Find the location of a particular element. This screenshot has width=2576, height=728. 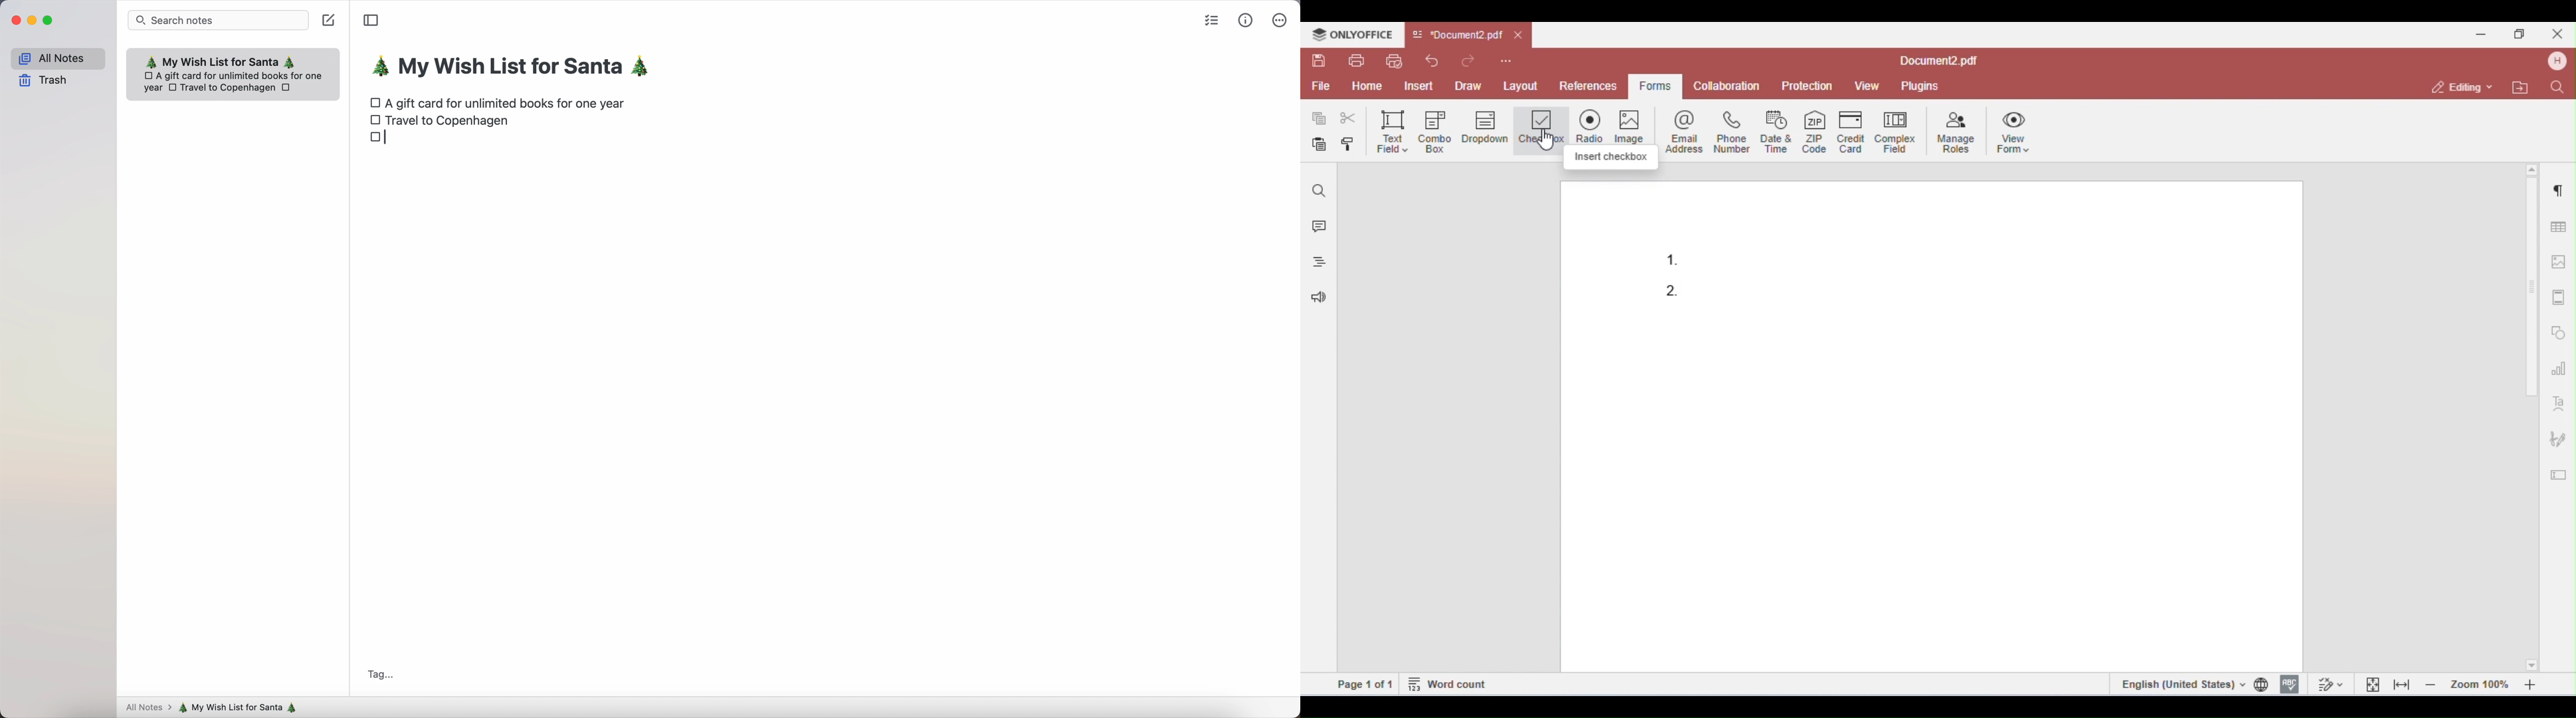

all notes is located at coordinates (146, 708).